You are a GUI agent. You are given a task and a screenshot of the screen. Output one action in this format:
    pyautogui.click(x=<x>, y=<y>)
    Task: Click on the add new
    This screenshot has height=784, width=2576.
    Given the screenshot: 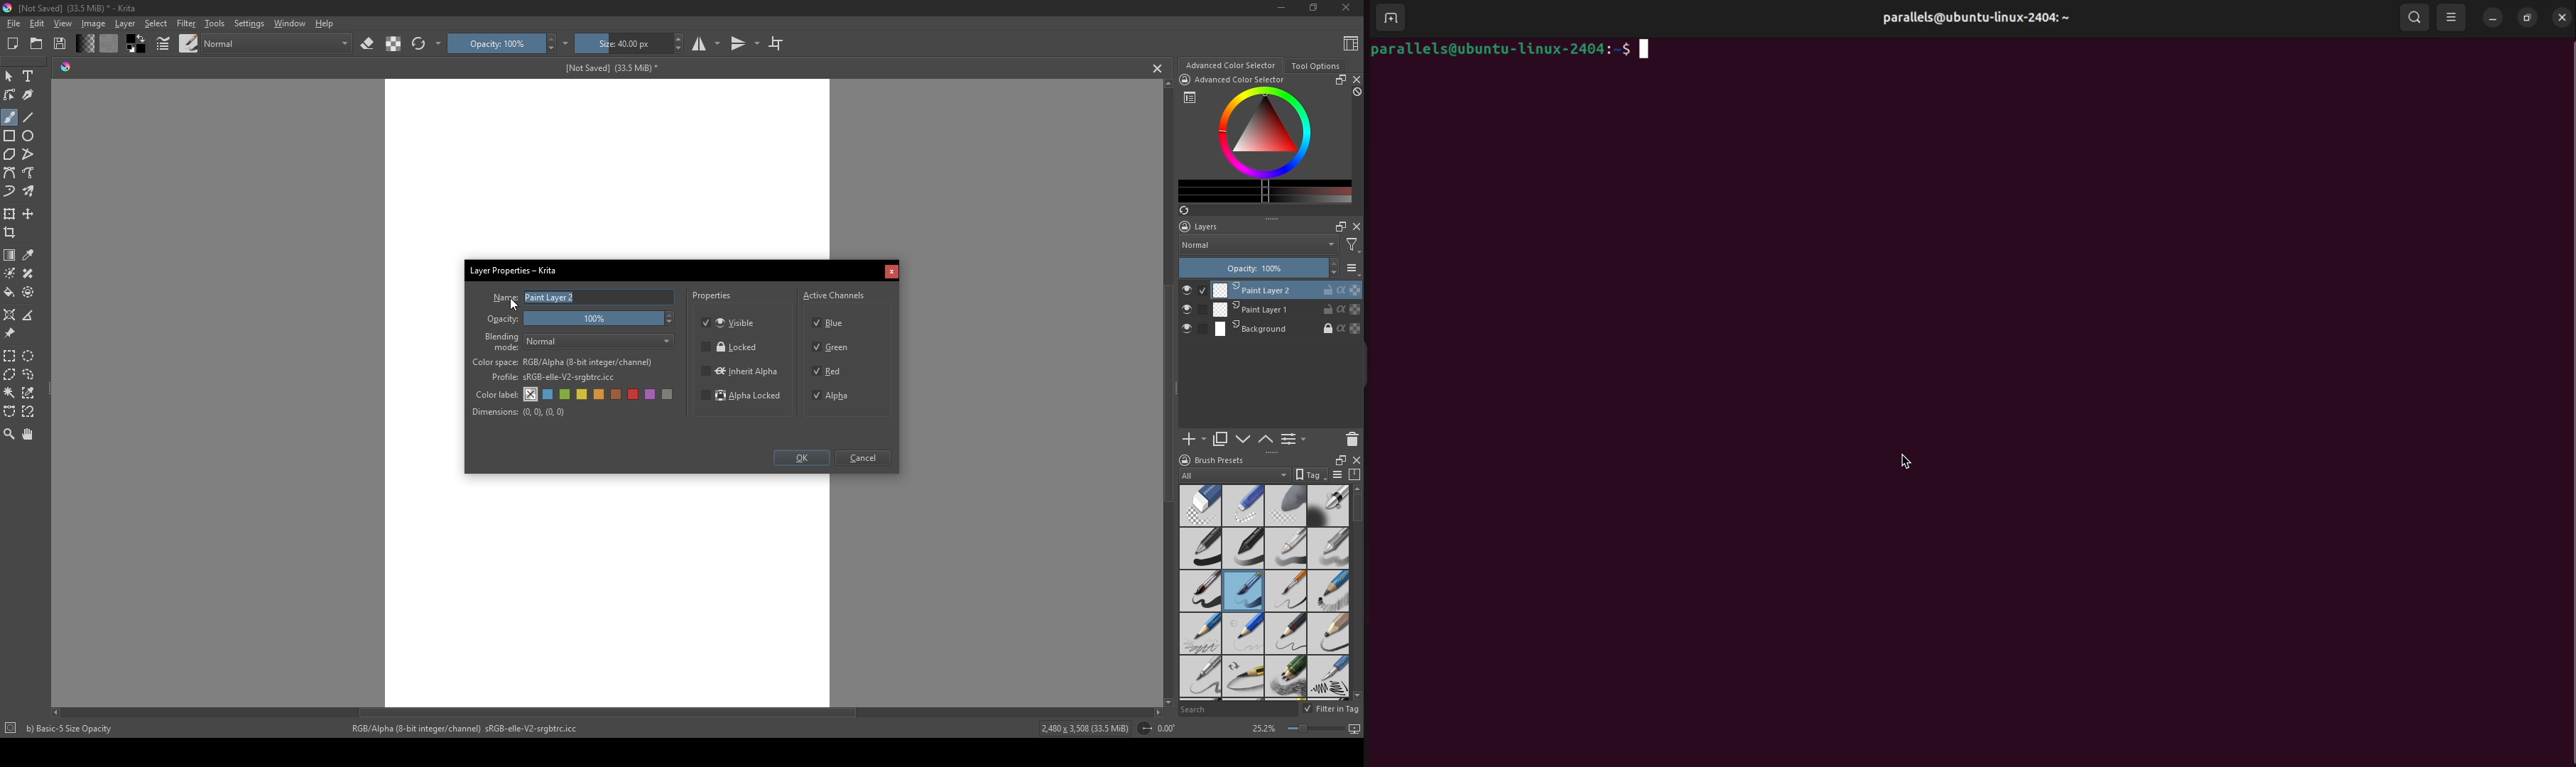 What is the action you would take?
    pyautogui.click(x=1193, y=440)
    